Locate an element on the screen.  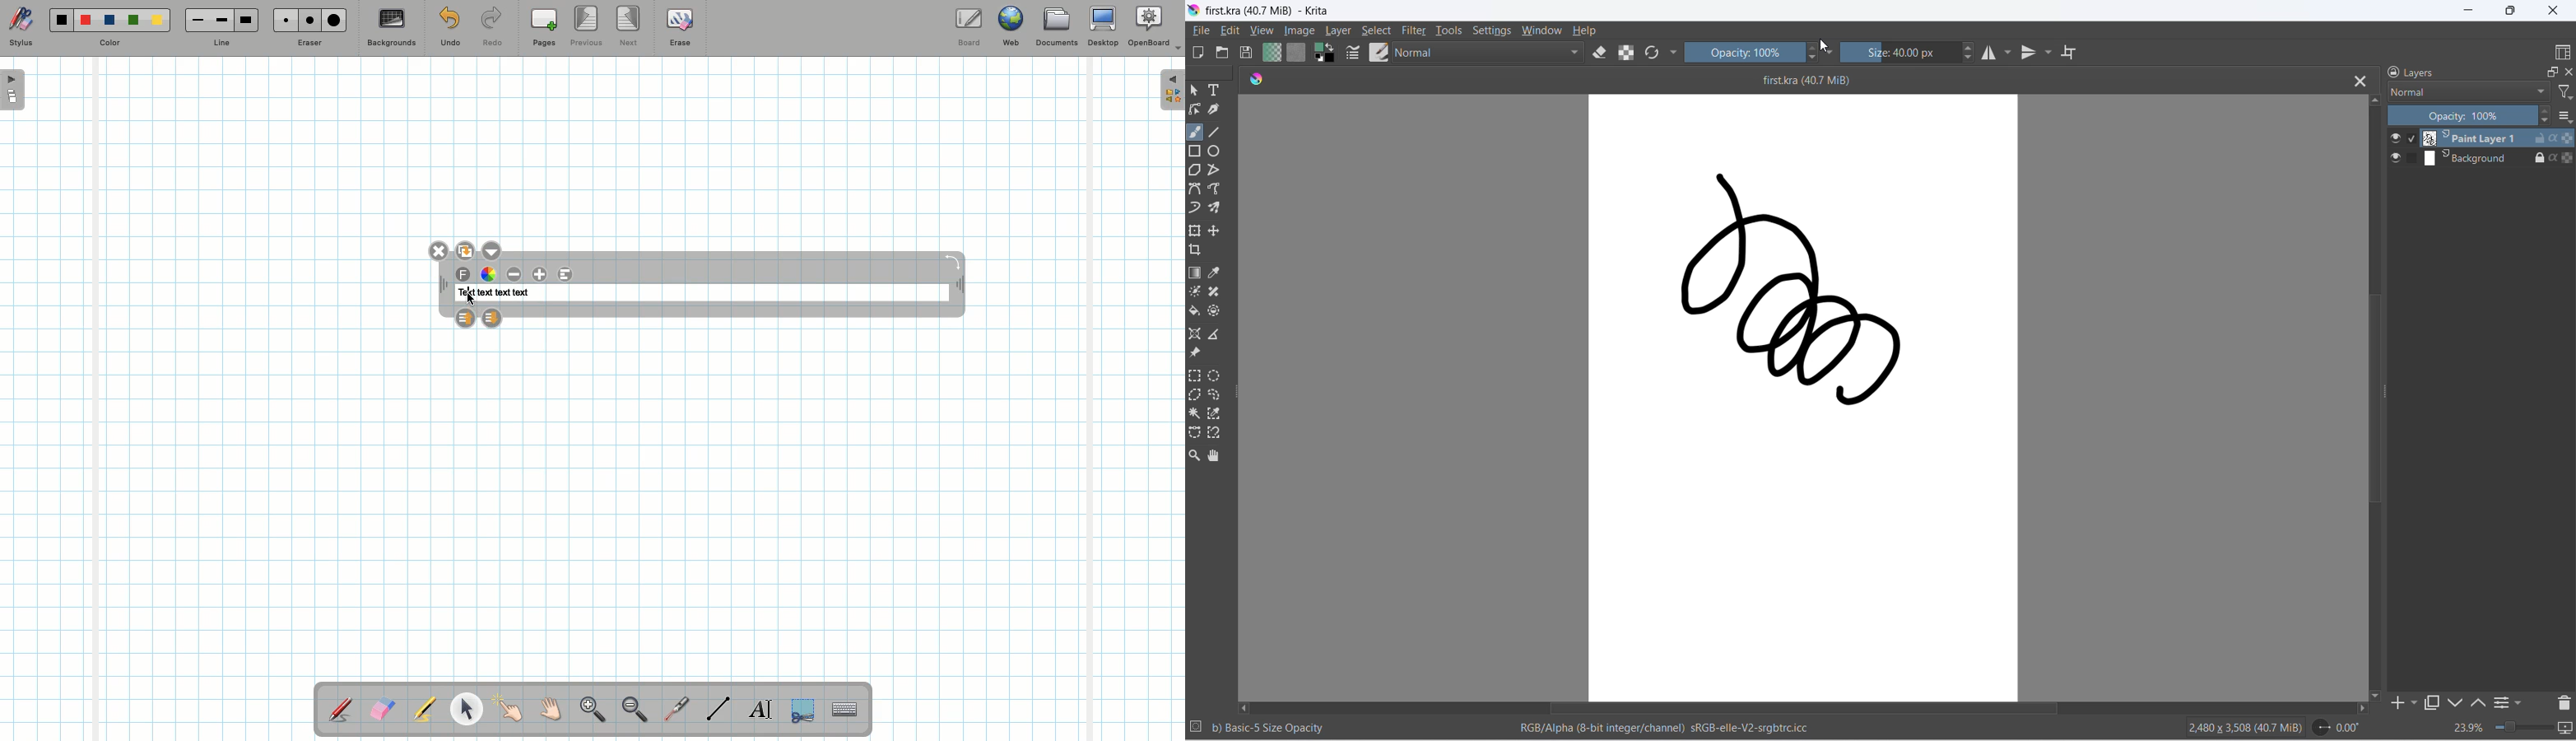
add layer option is located at coordinates (2415, 703).